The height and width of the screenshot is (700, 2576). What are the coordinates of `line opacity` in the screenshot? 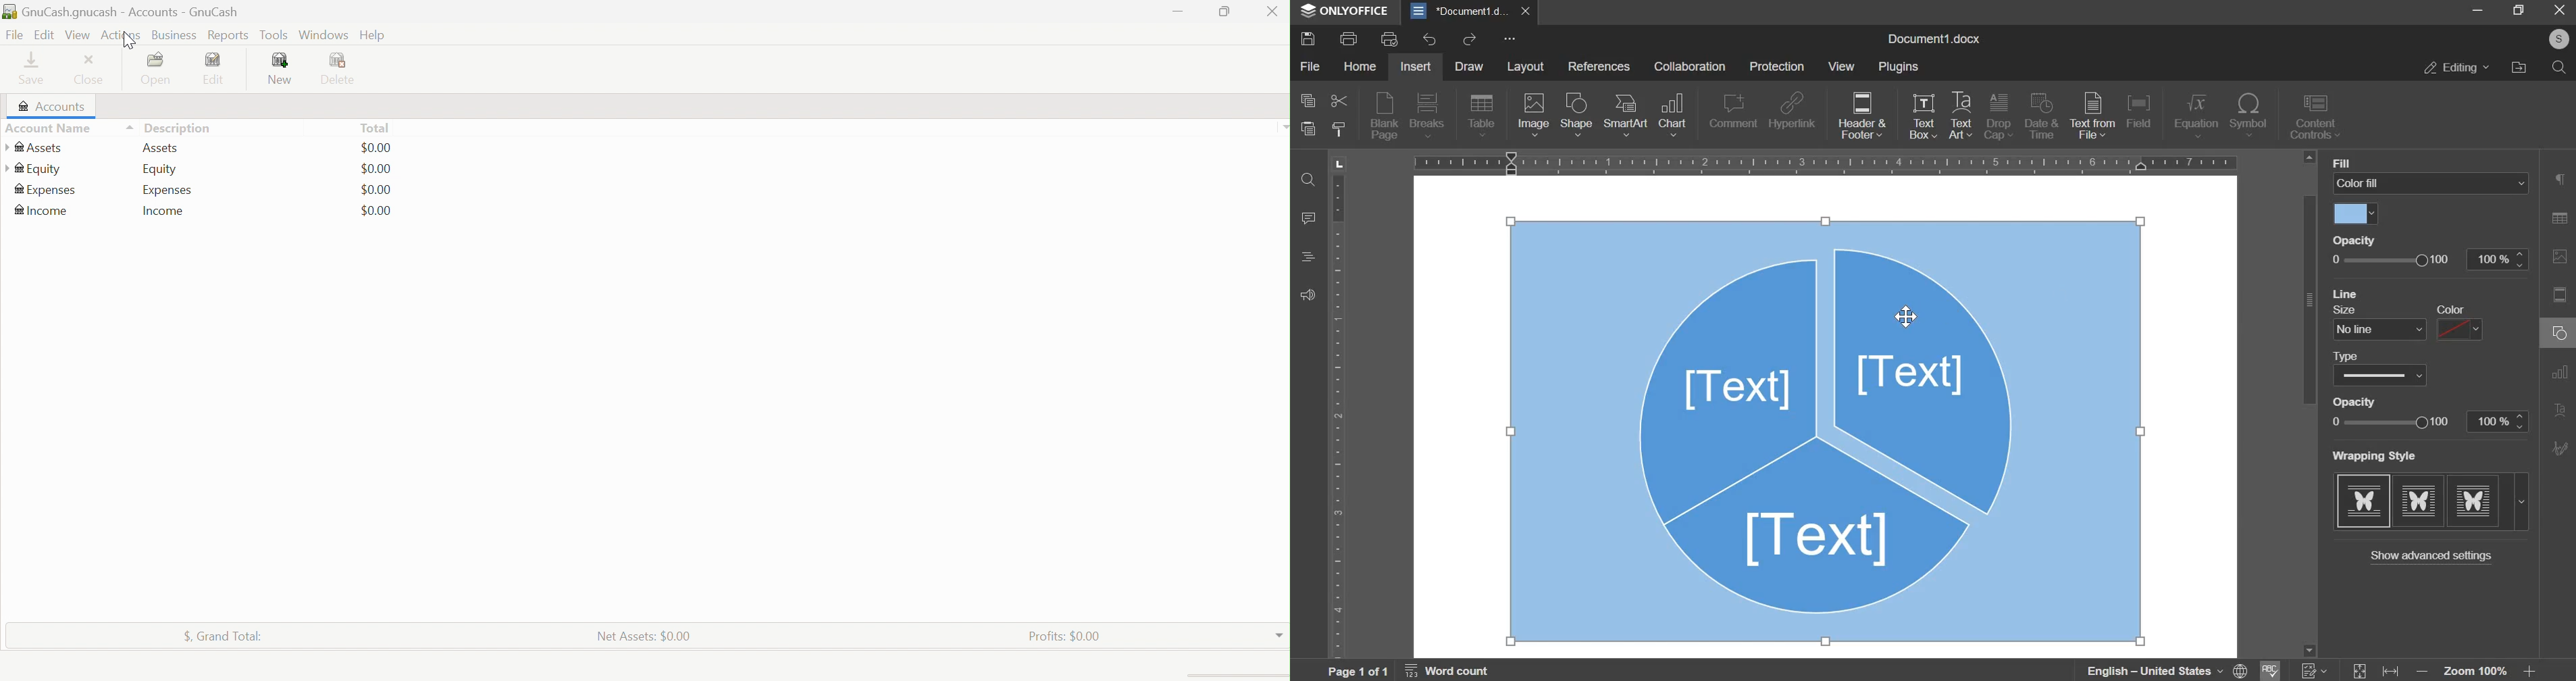 It's located at (2428, 421).